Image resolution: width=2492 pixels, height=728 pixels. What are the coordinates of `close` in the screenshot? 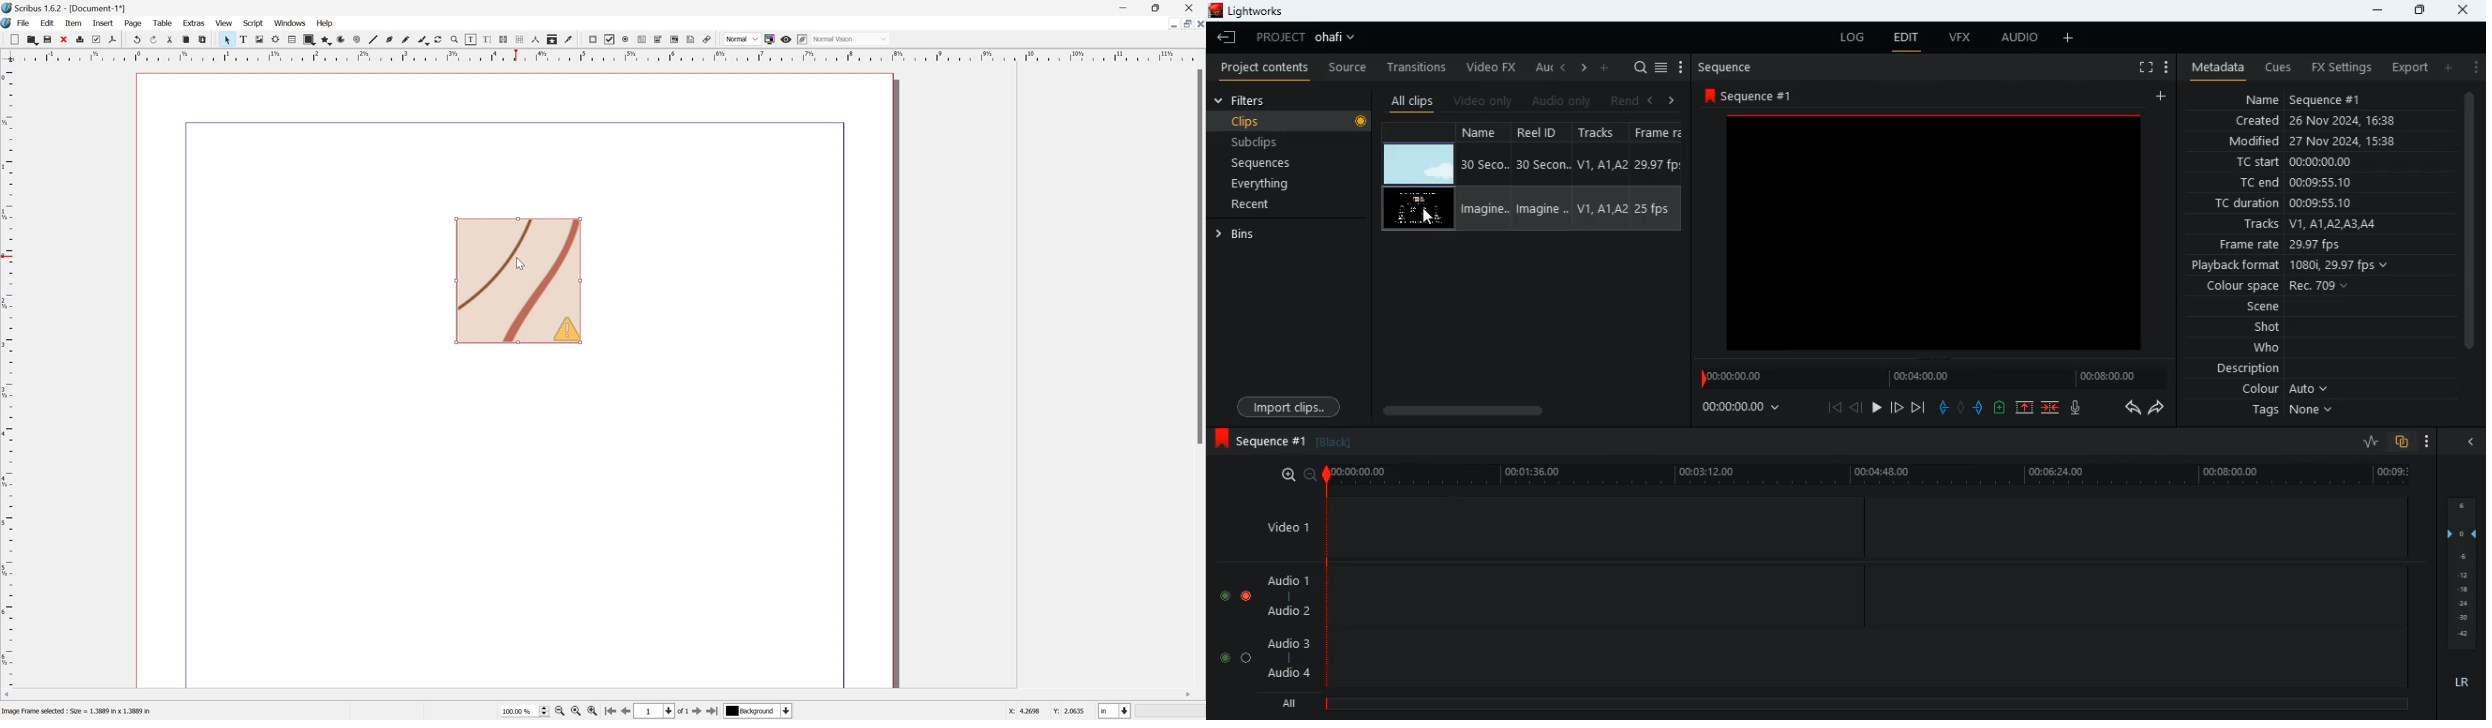 It's located at (2465, 11).